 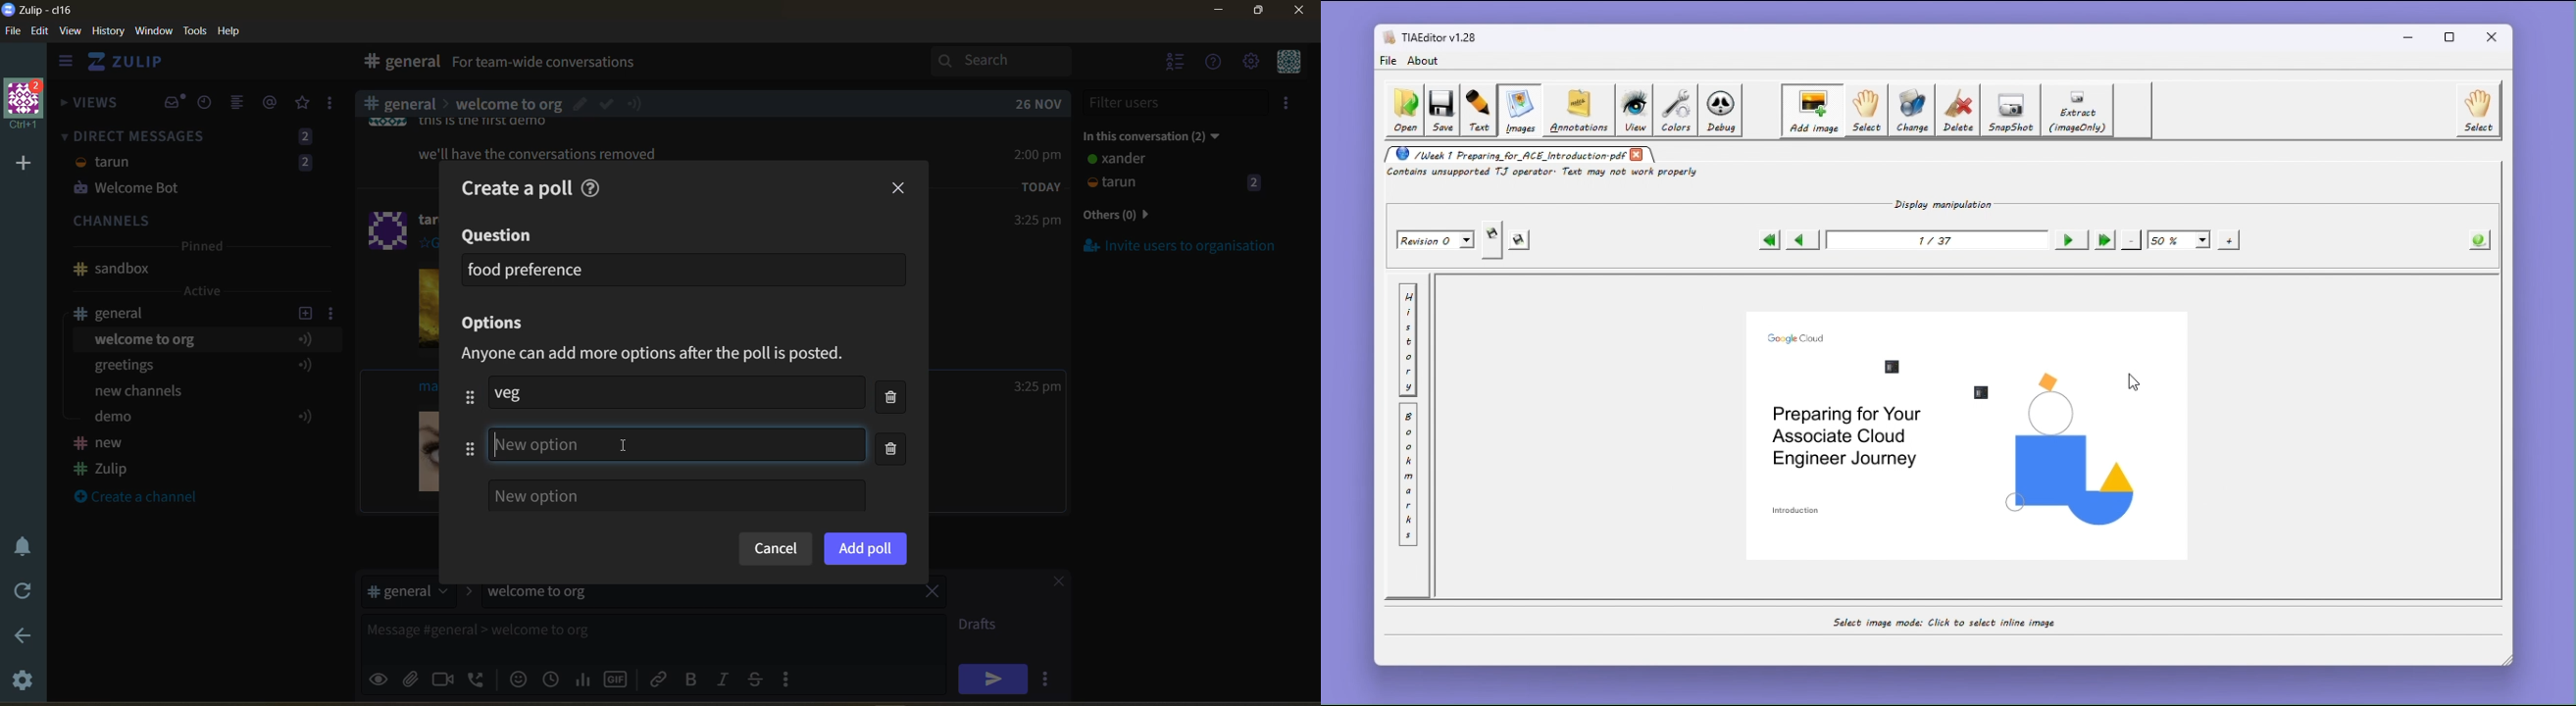 I want to click on introduction, so click(x=1797, y=510).